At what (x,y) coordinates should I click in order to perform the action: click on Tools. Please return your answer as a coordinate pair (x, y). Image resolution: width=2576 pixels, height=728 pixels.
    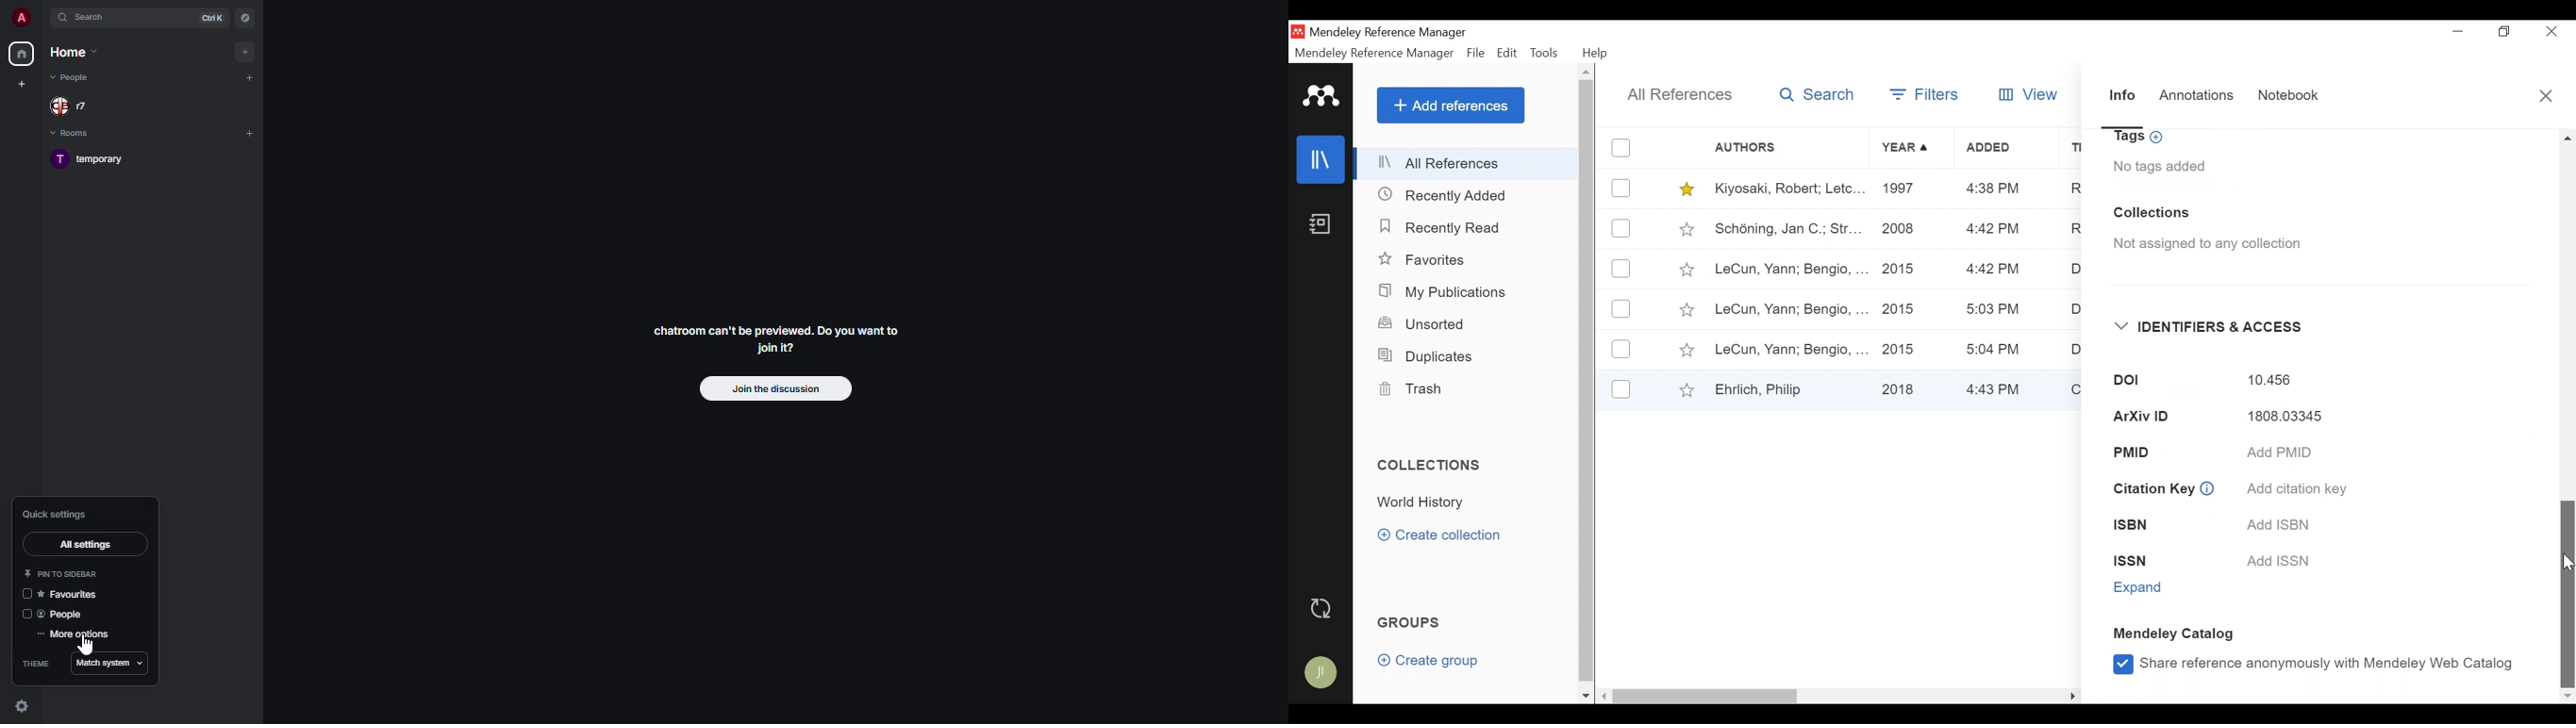
    Looking at the image, I should click on (1545, 54).